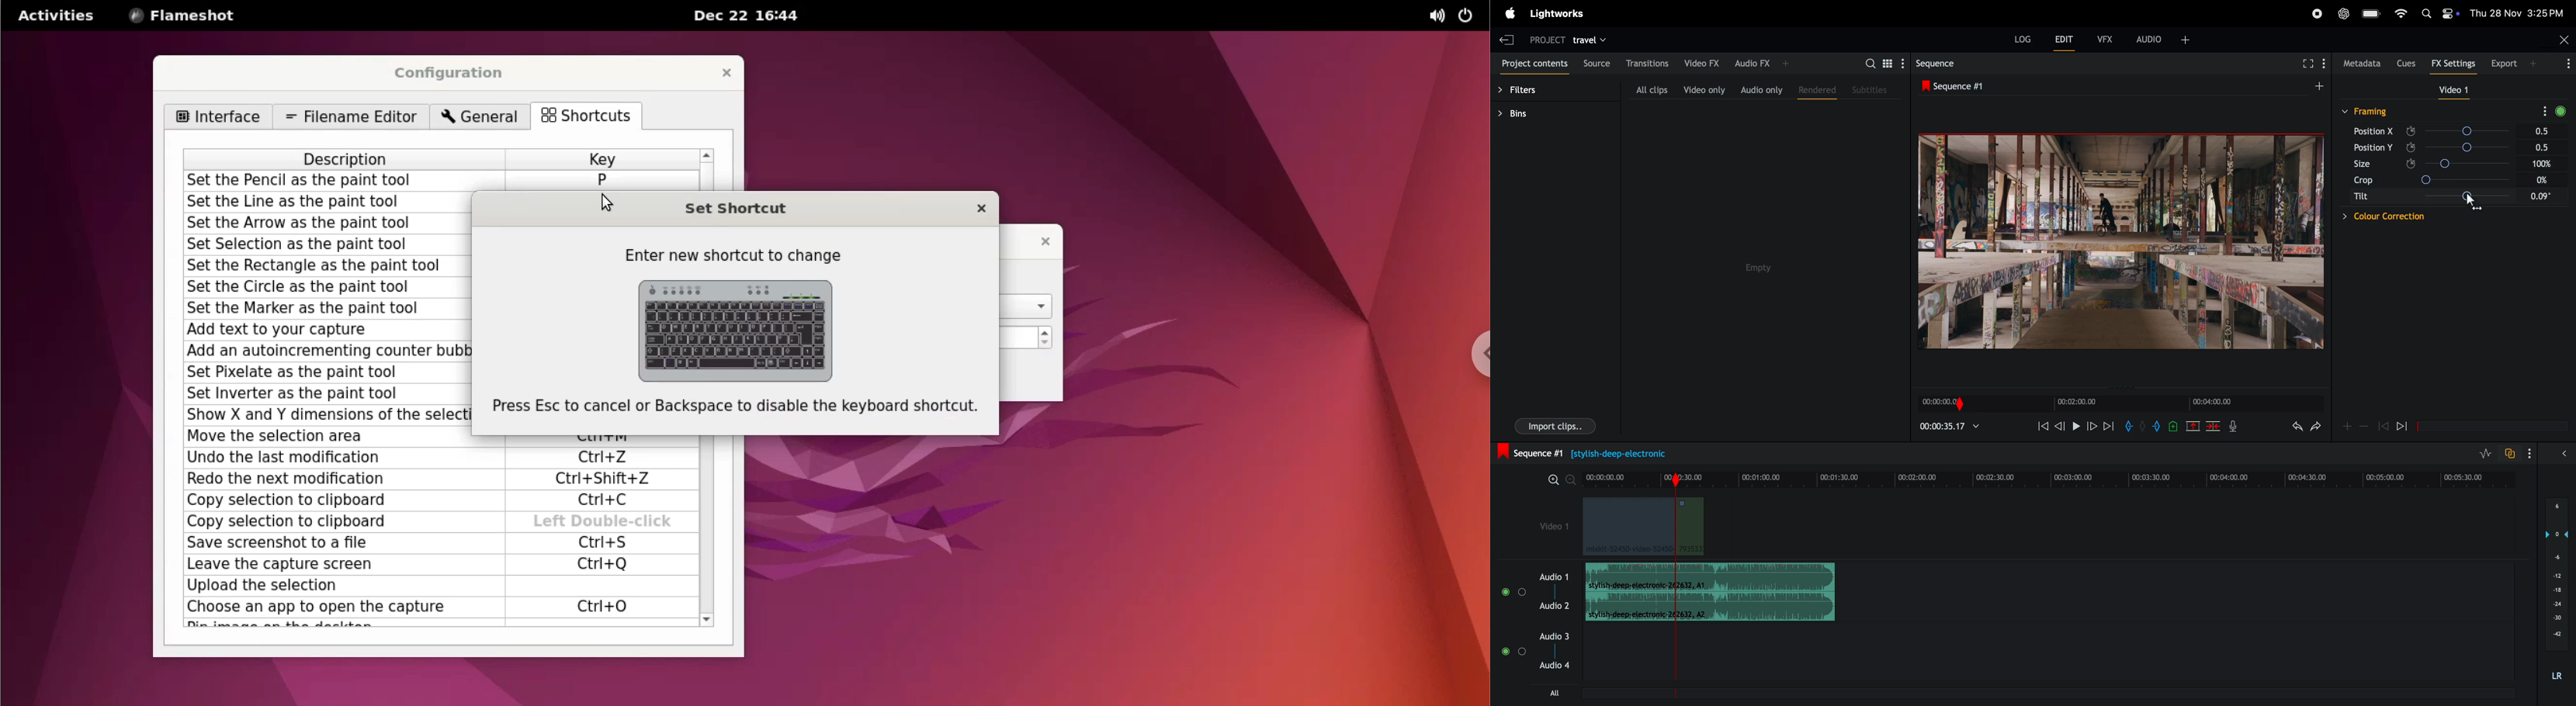  What do you see at coordinates (1526, 113) in the screenshot?
I see `bins` at bounding box center [1526, 113].